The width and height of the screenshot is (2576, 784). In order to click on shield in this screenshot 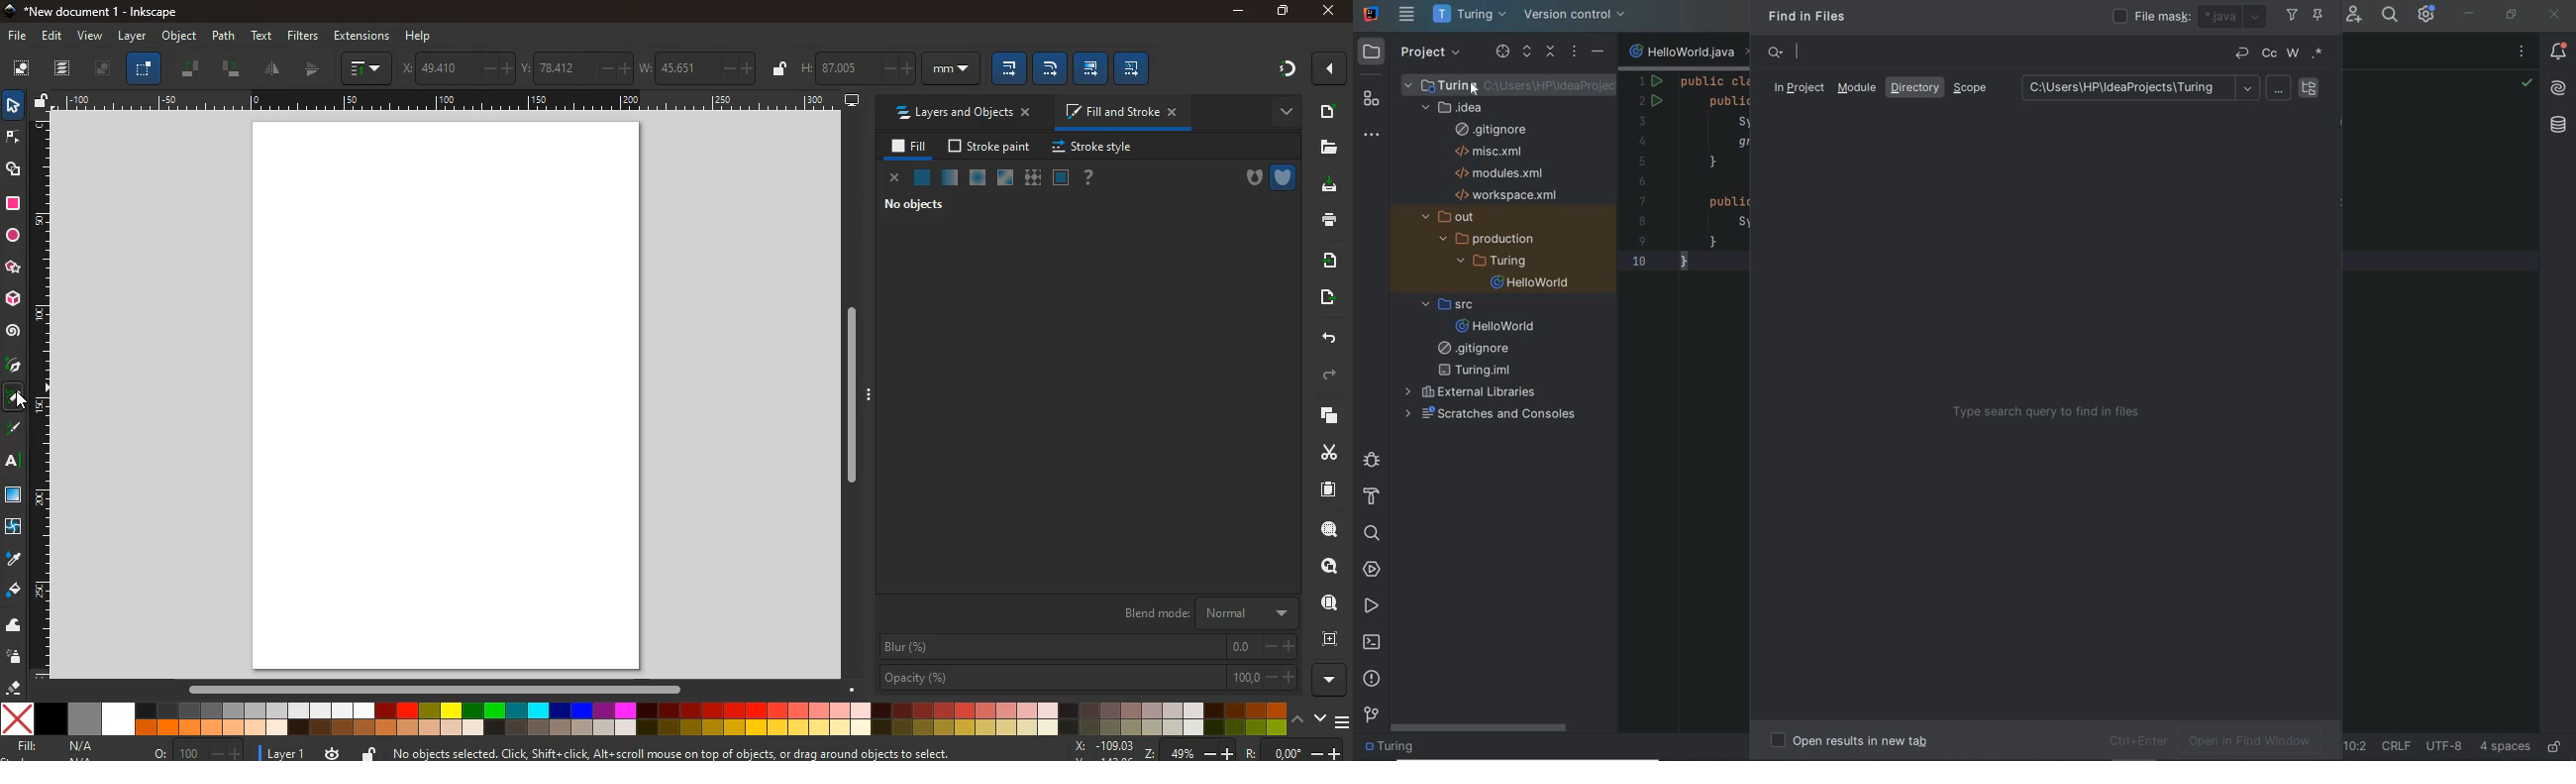, I will do `click(1285, 177)`.